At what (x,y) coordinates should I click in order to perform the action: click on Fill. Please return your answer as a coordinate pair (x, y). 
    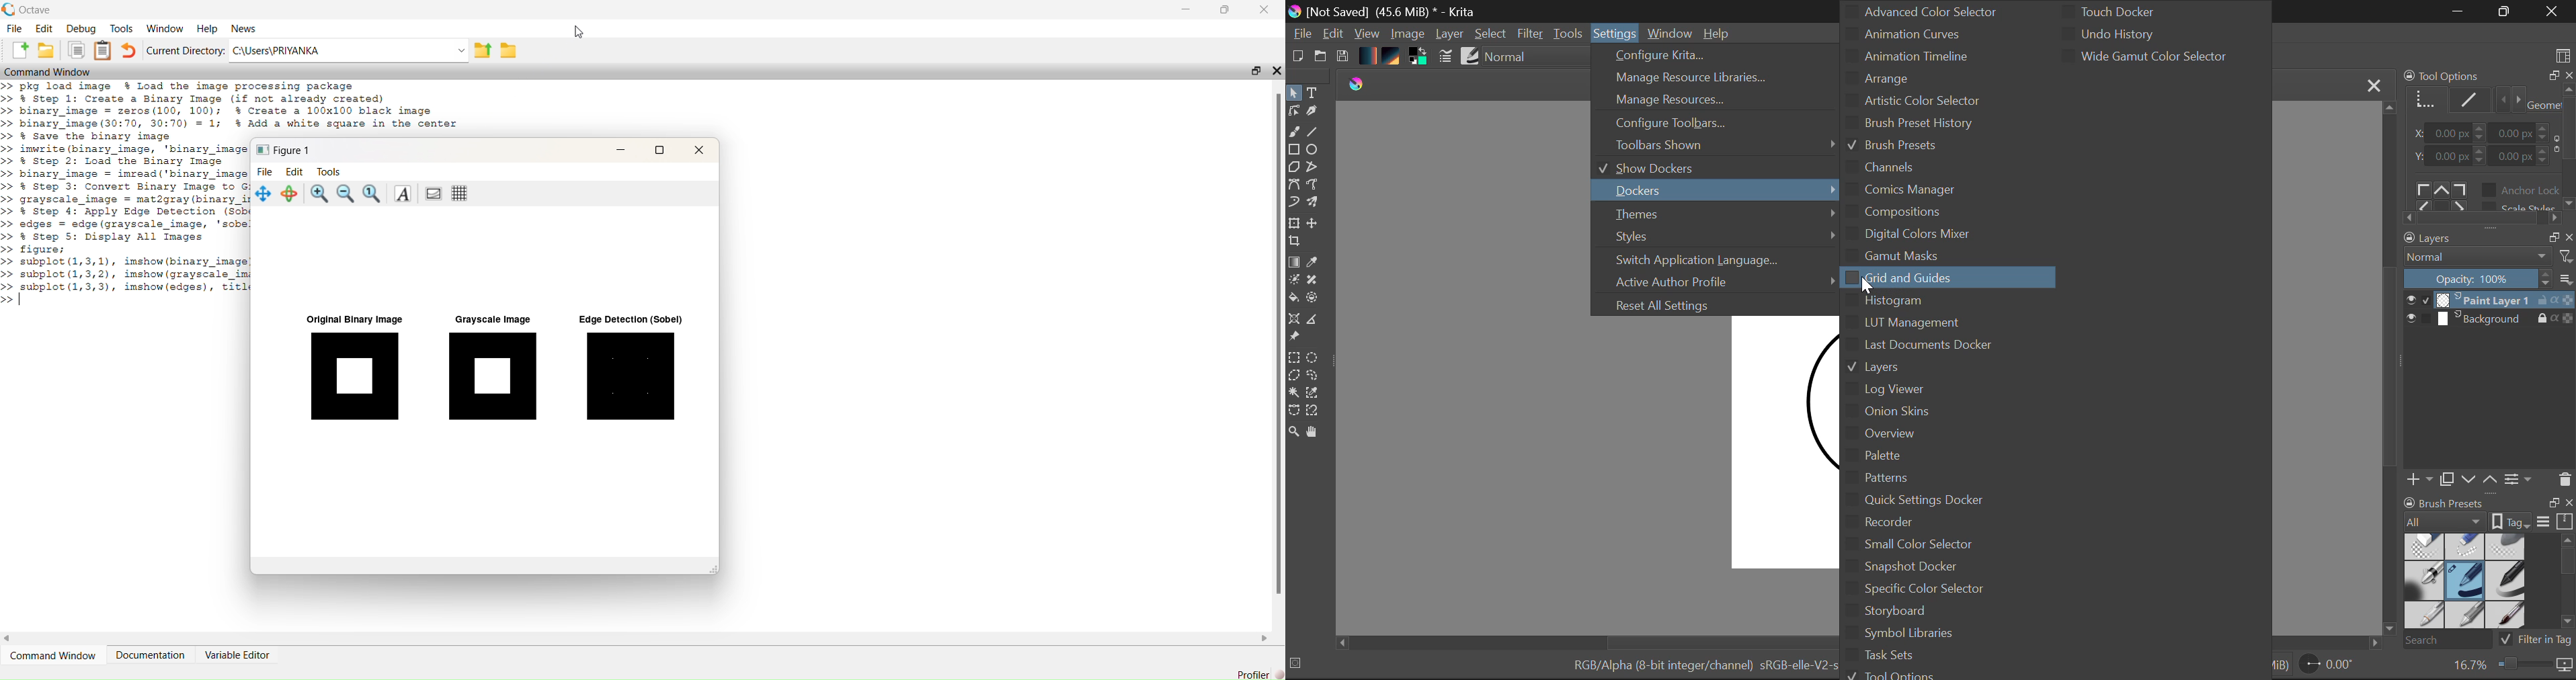
    Looking at the image, I should click on (1293, 298).